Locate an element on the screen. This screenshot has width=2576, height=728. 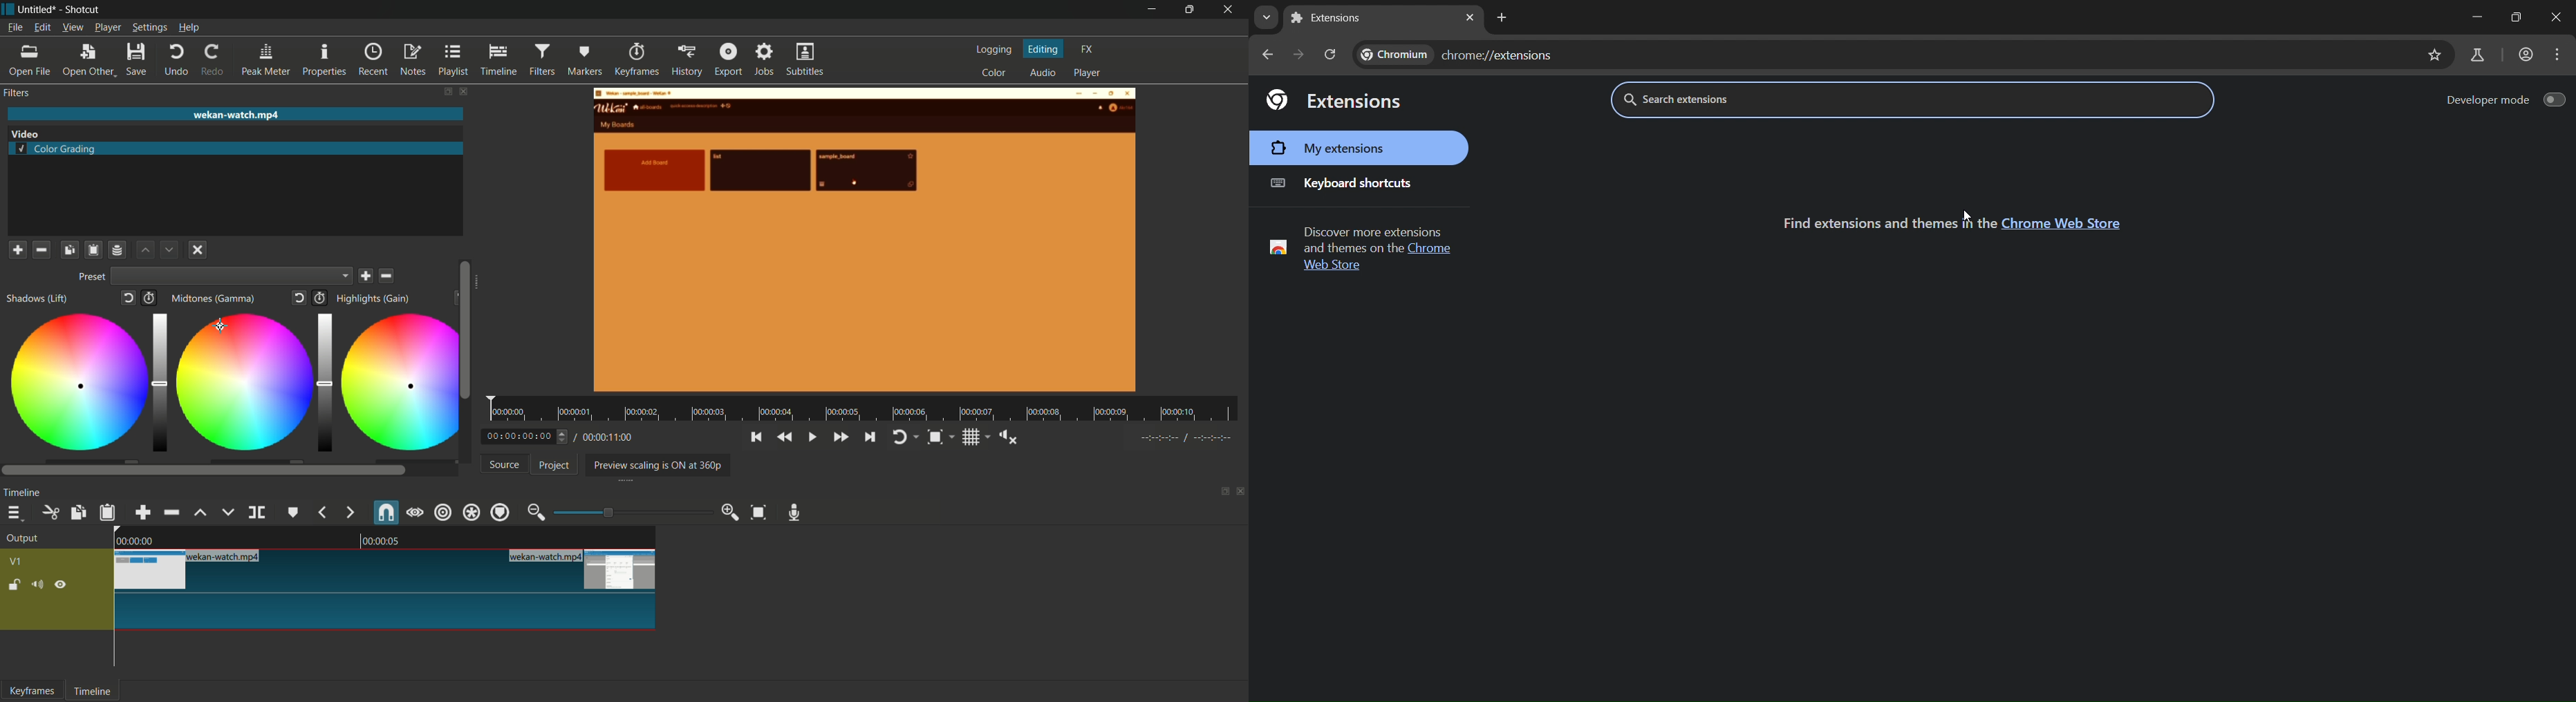
copy is located at coordinates (77, 513).